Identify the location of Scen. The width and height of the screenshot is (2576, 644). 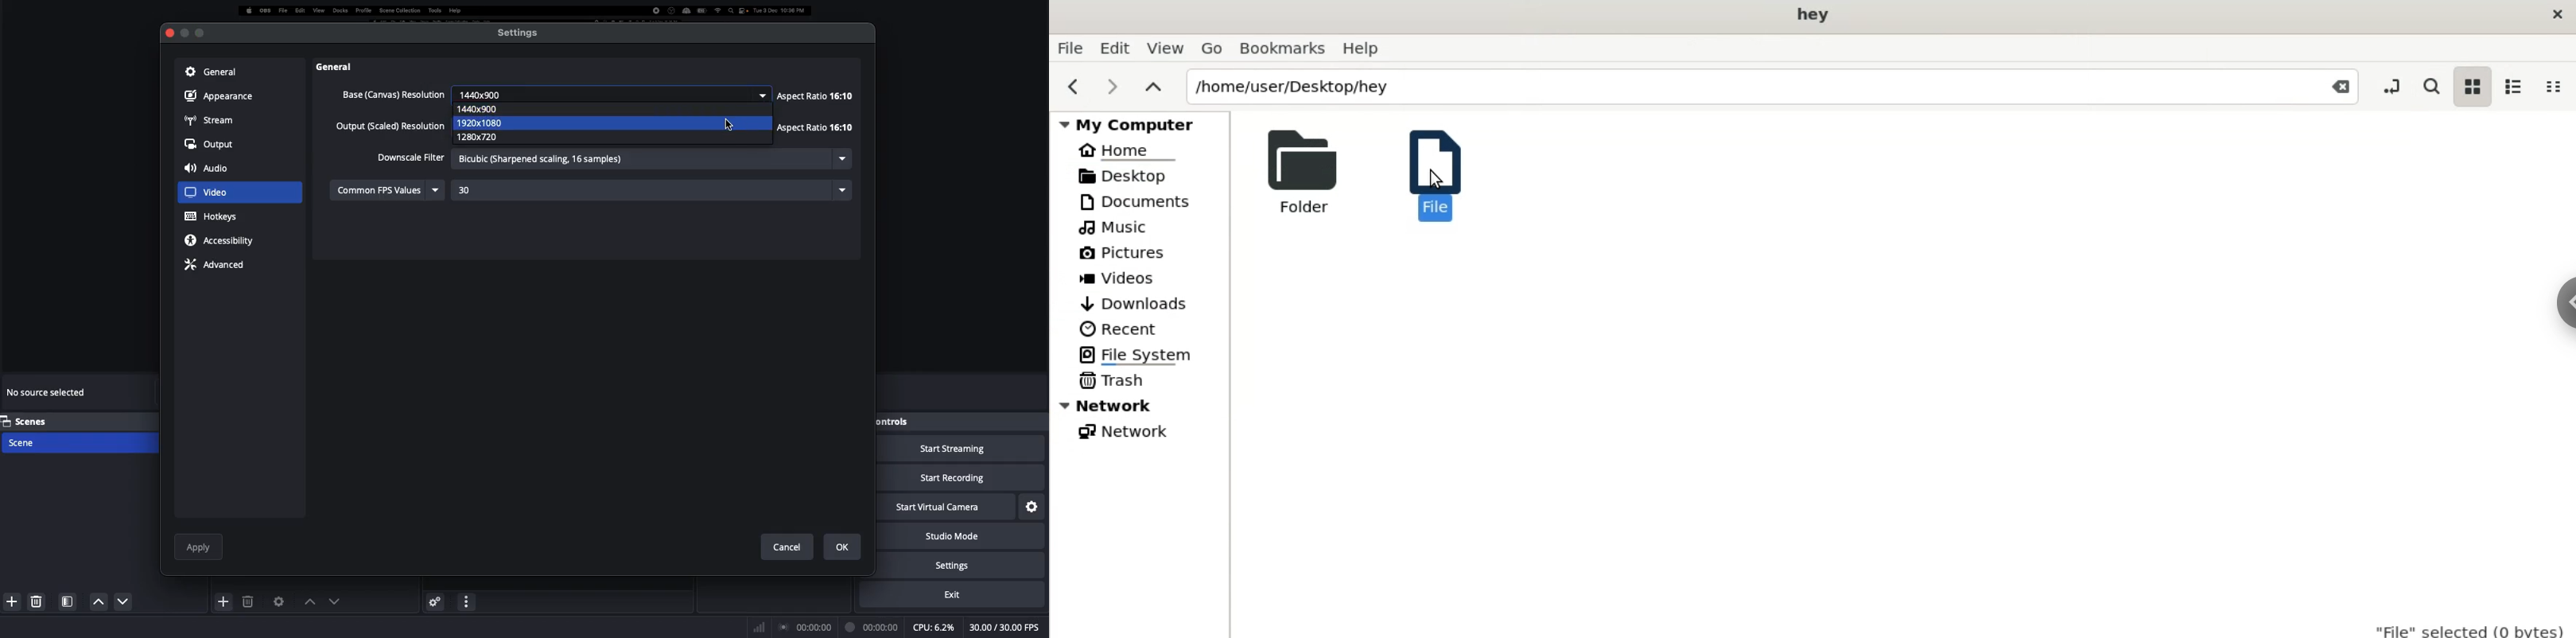
(78, 442).